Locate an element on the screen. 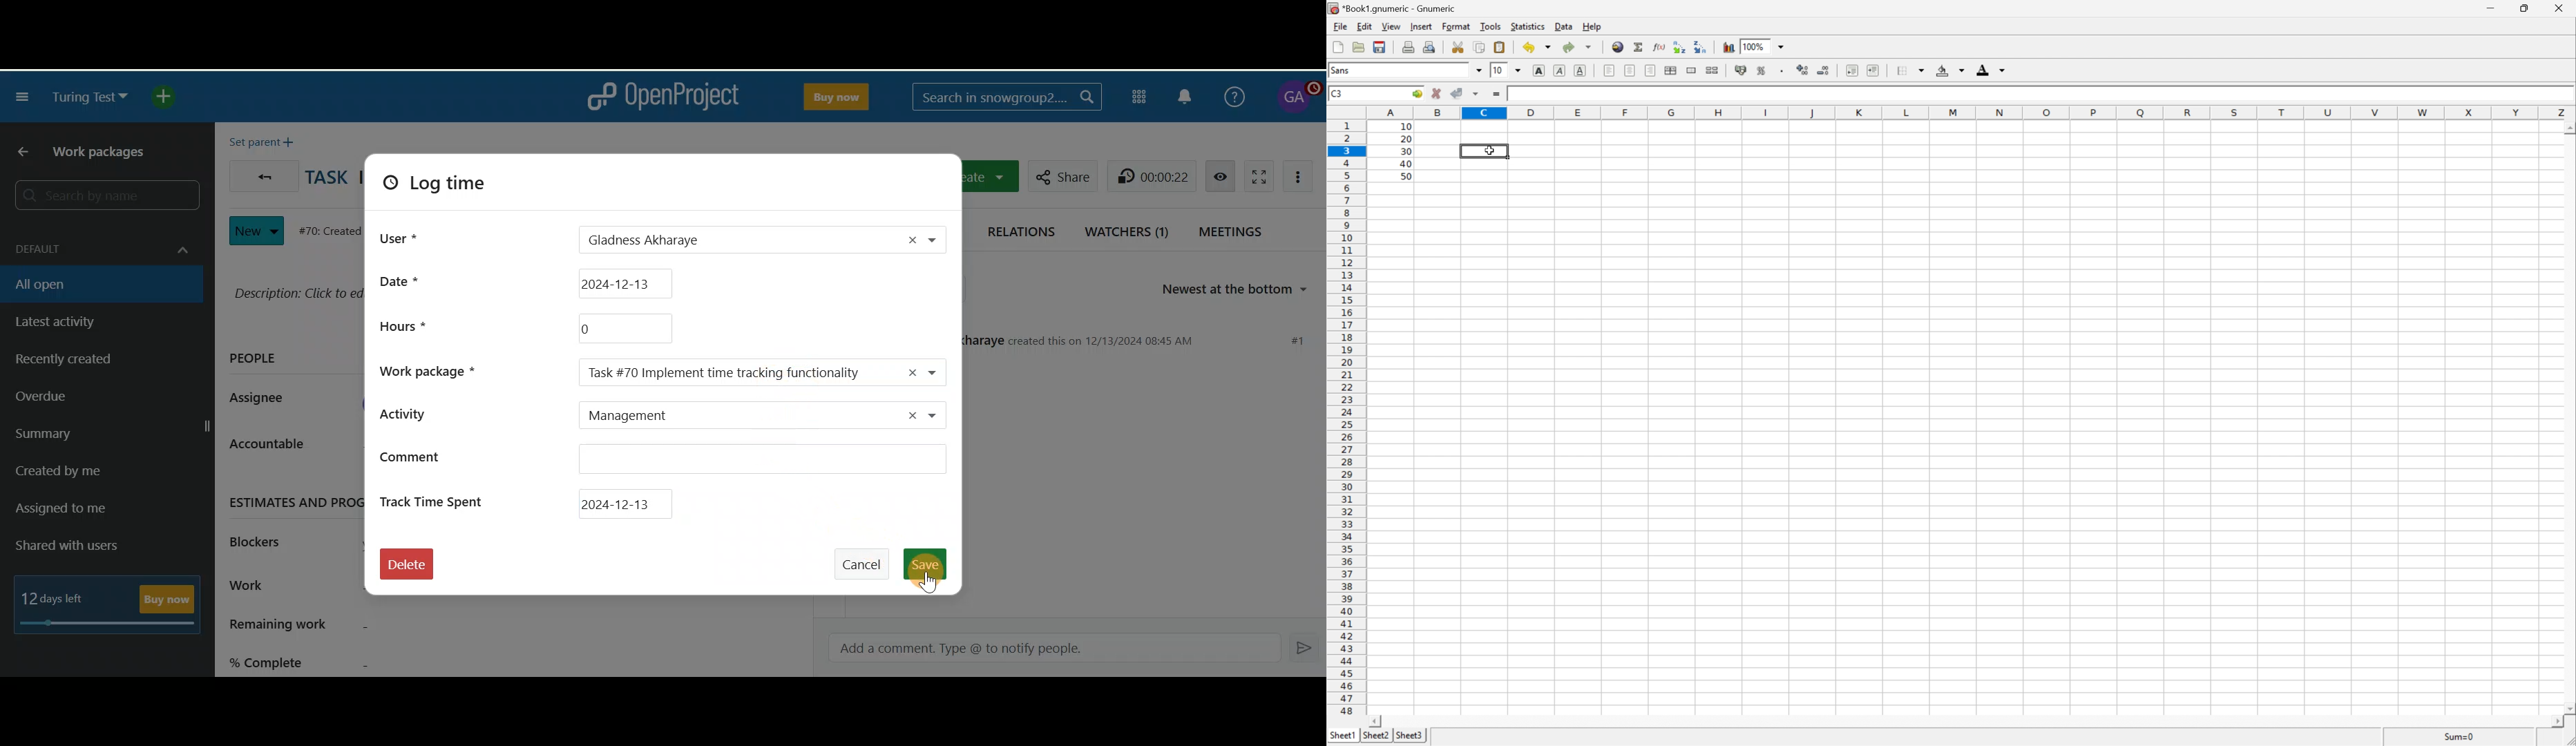 This screenshot has width=2576, height=756. cancel change is located at coordinates (1437, 95).